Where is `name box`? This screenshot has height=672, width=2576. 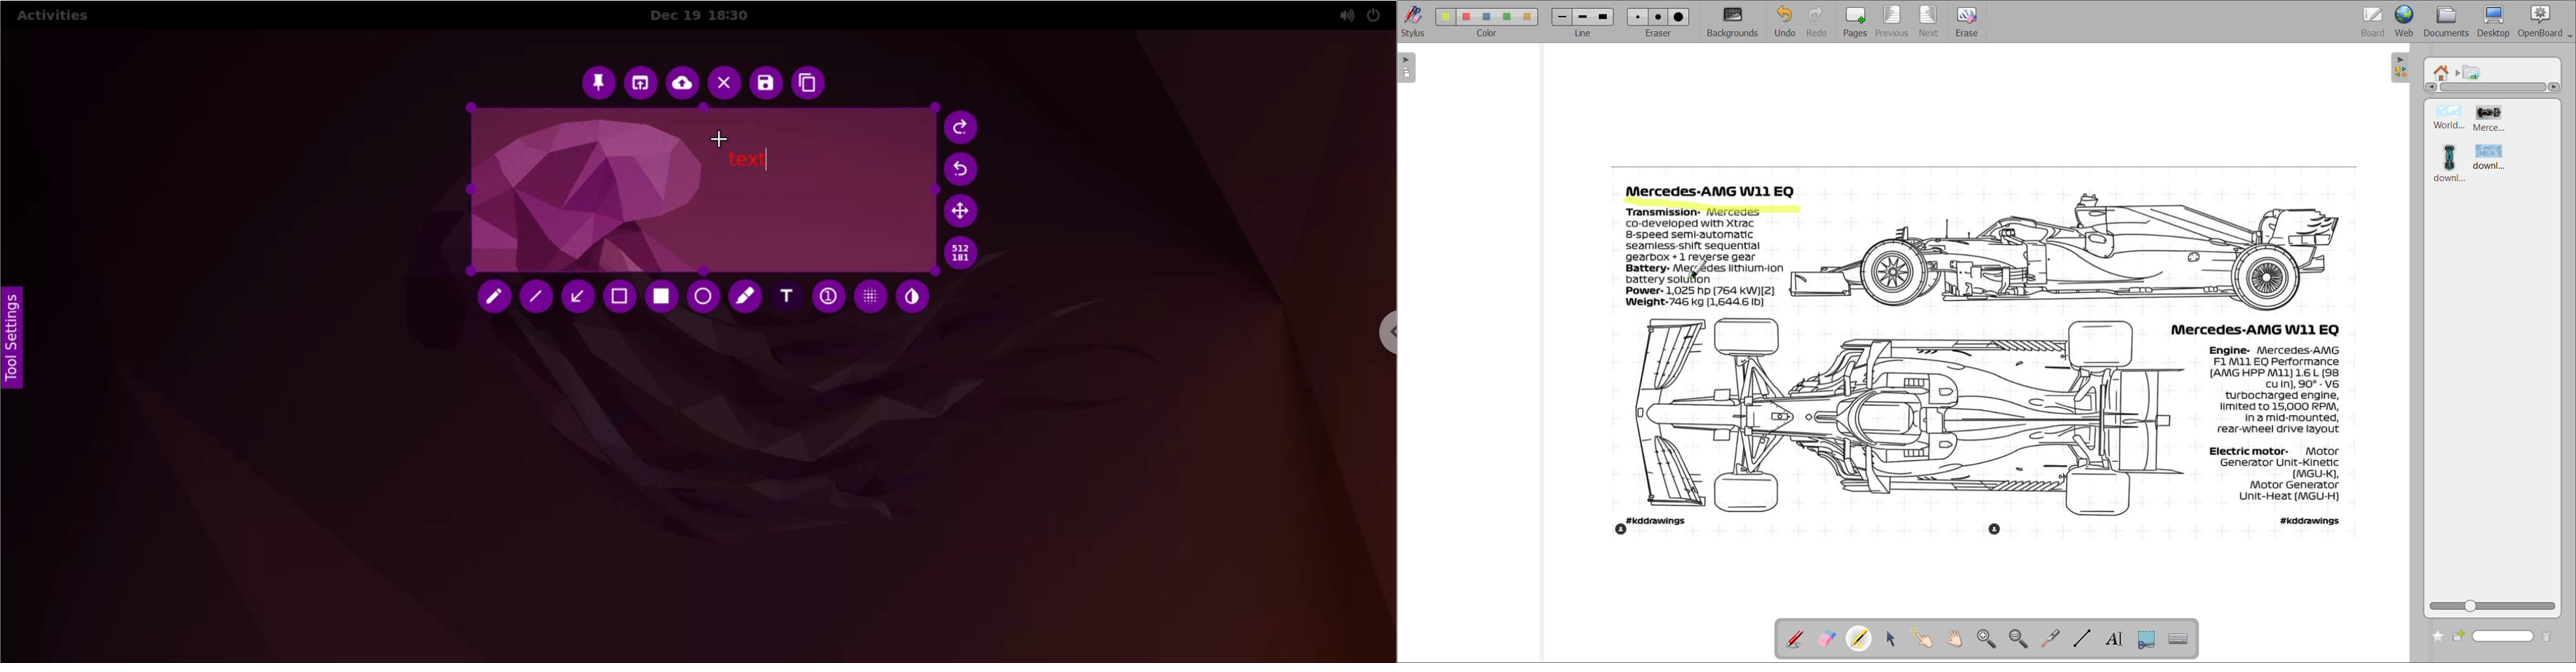 name box is located at coordinates (2506, 637).